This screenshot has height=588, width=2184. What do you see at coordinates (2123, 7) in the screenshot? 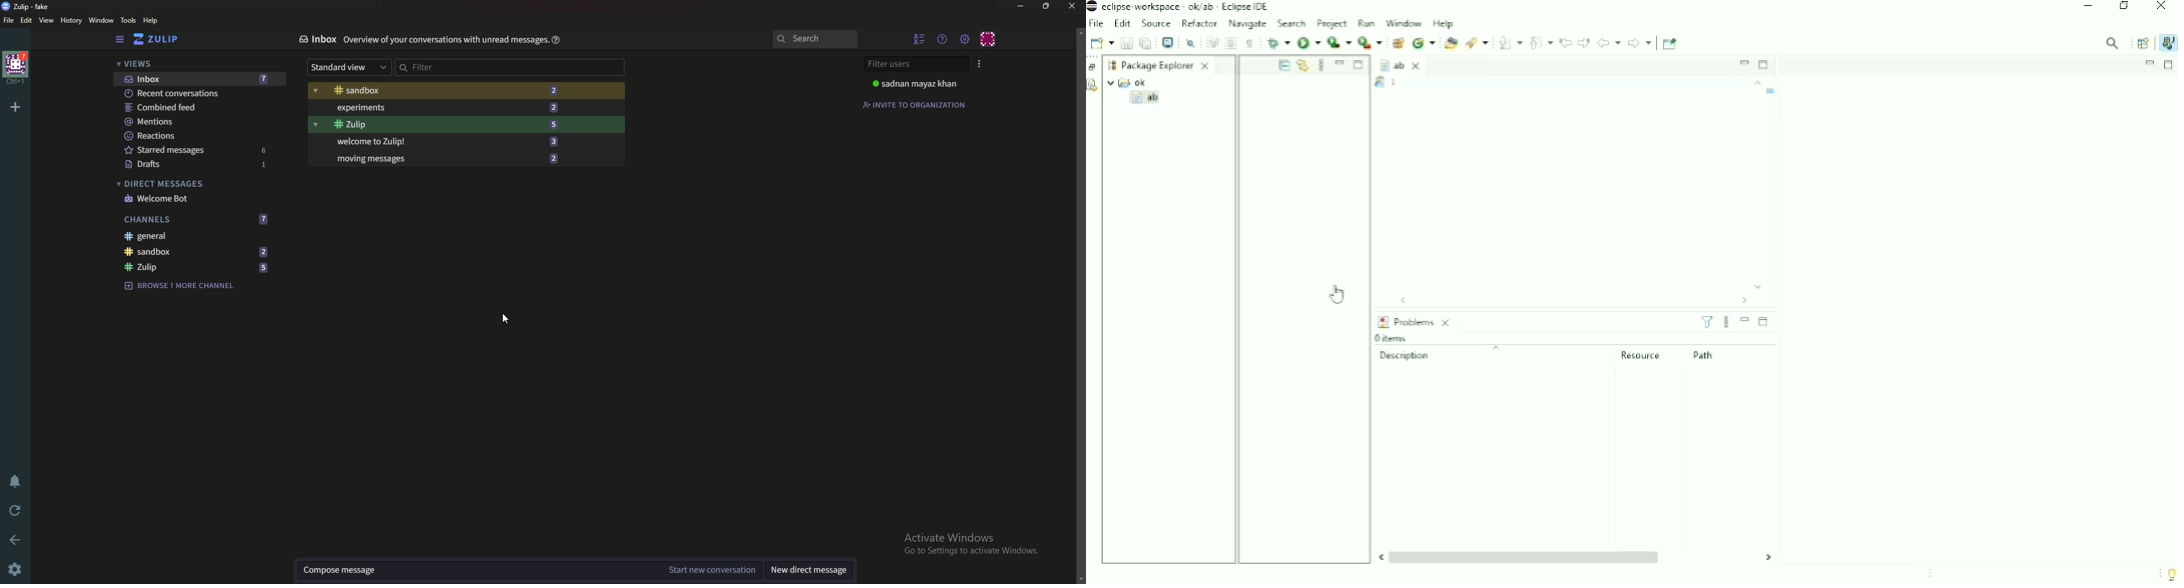
I see `Restore down` at bounding box center [2123, 7].